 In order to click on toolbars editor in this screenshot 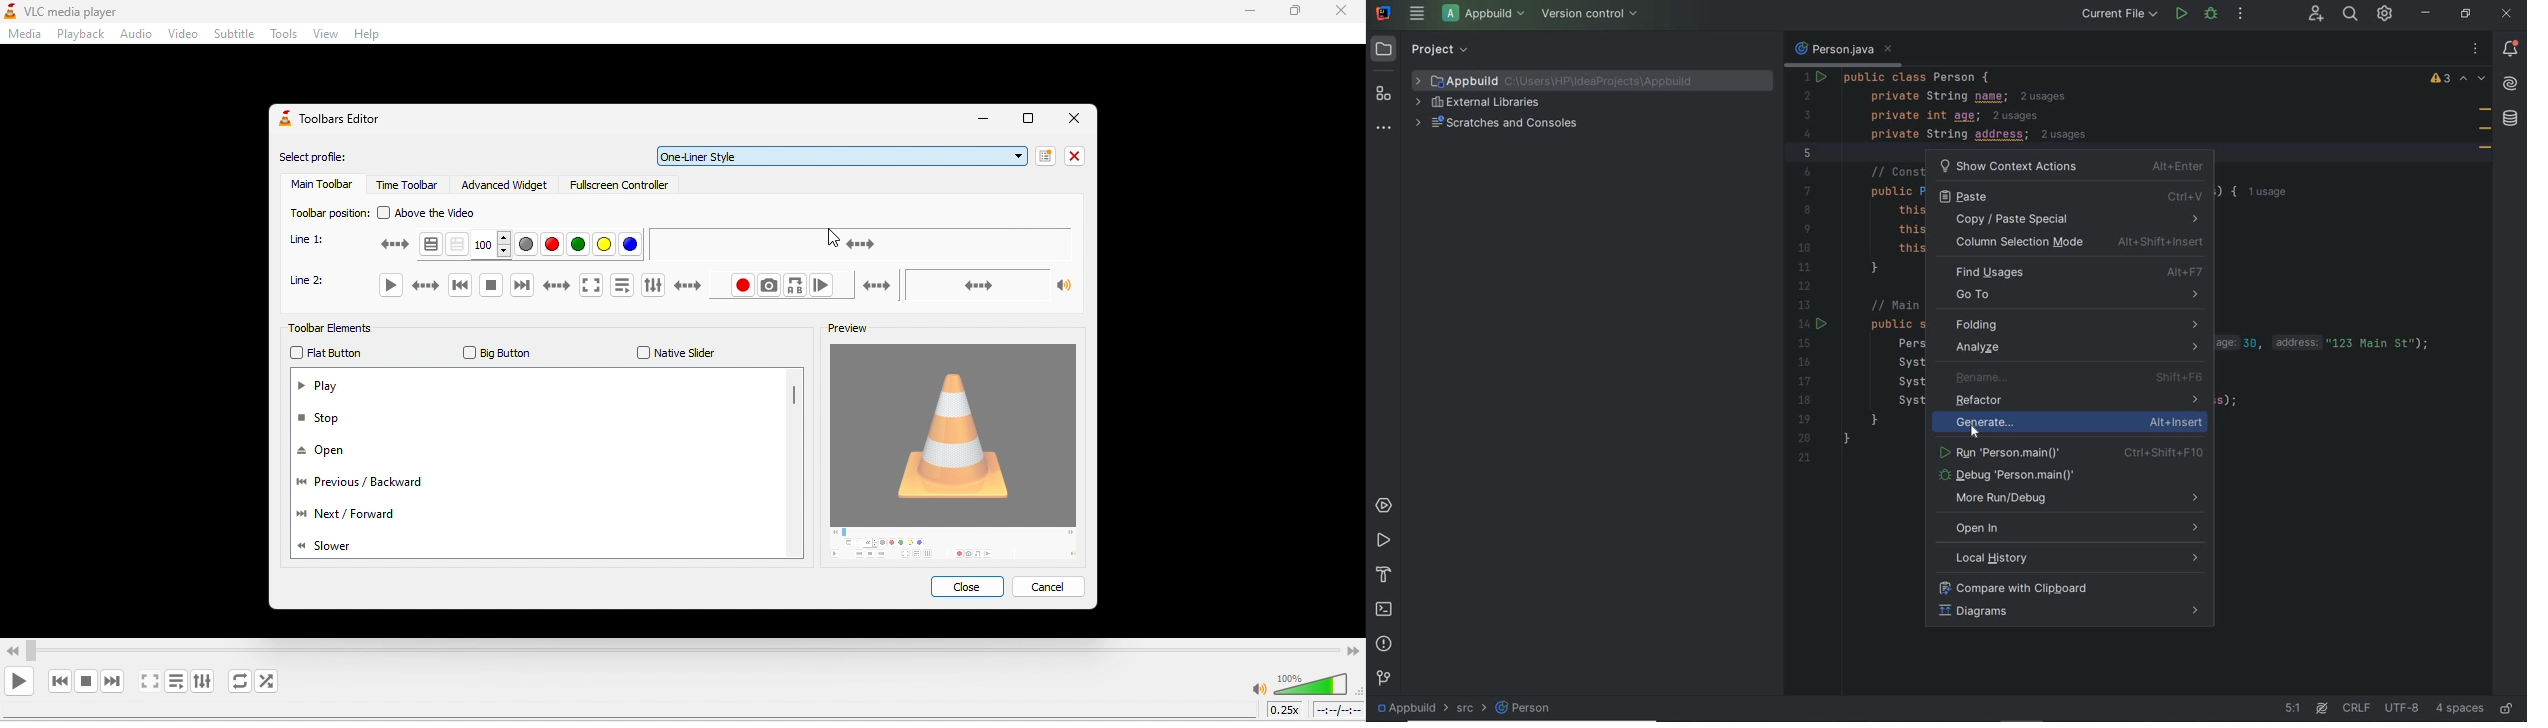, I will do `click(340, 124)`.